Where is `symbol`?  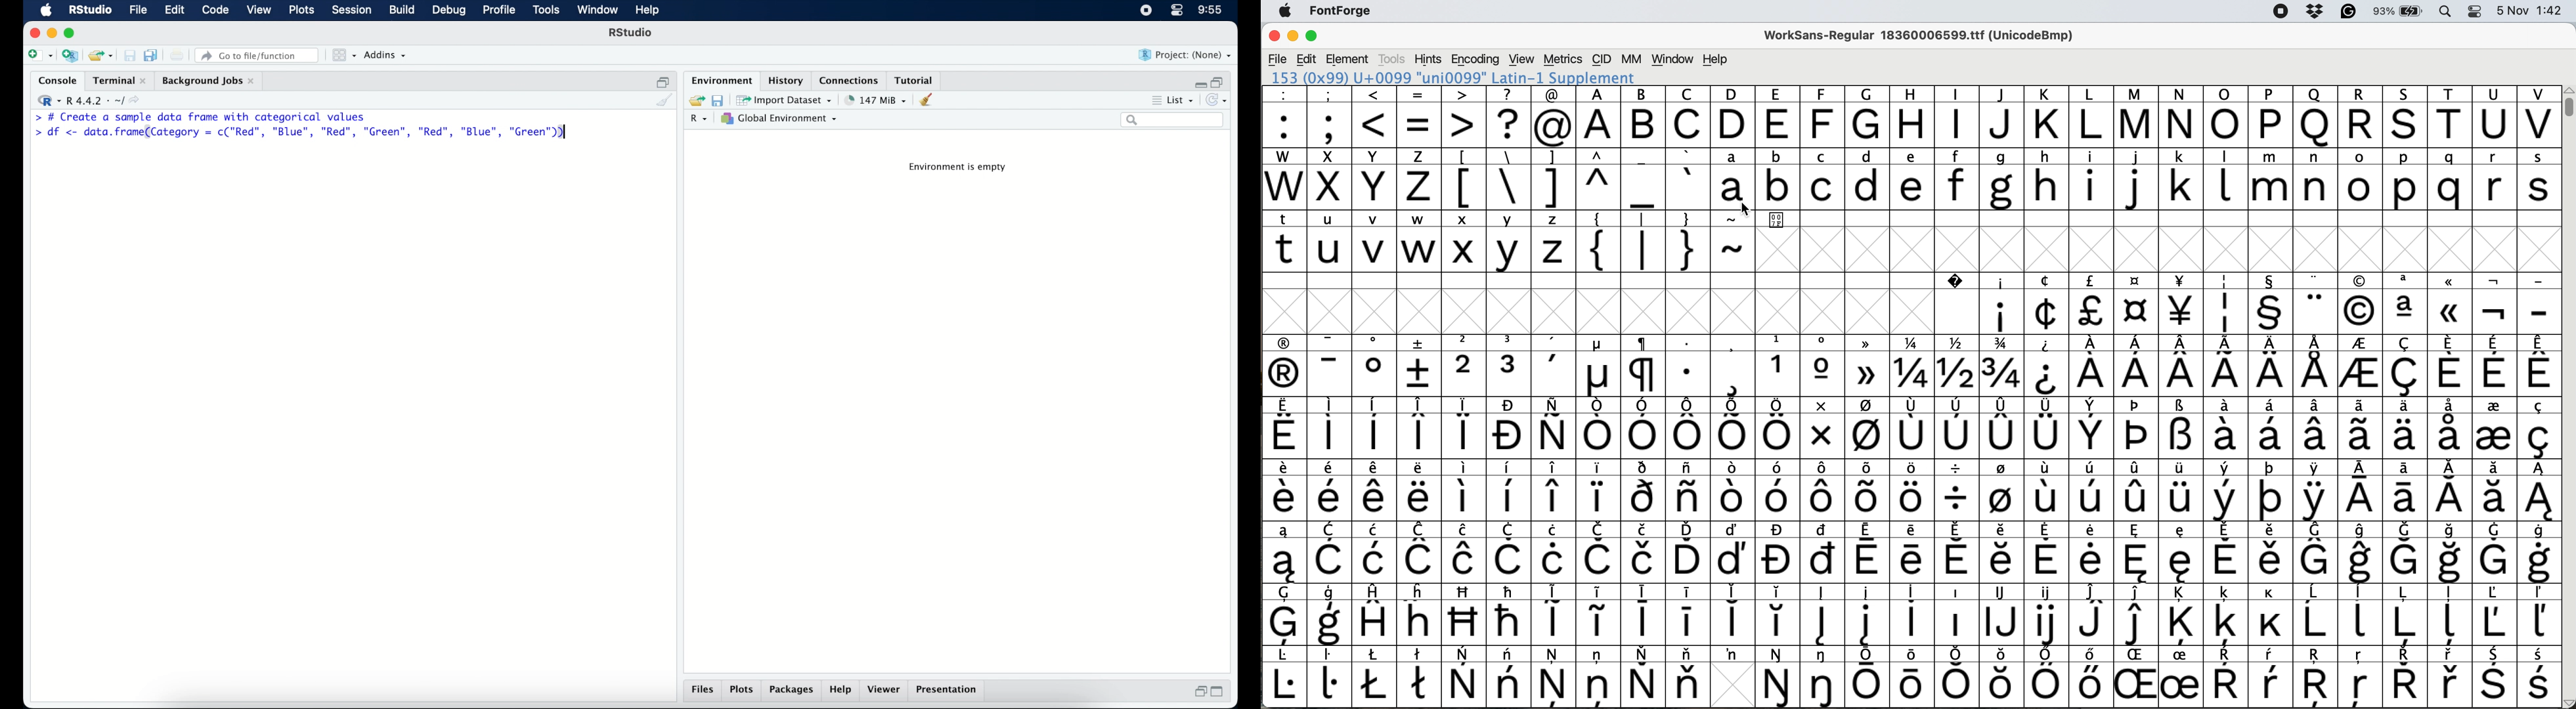 symbol is located at coordinates (1643, 677).